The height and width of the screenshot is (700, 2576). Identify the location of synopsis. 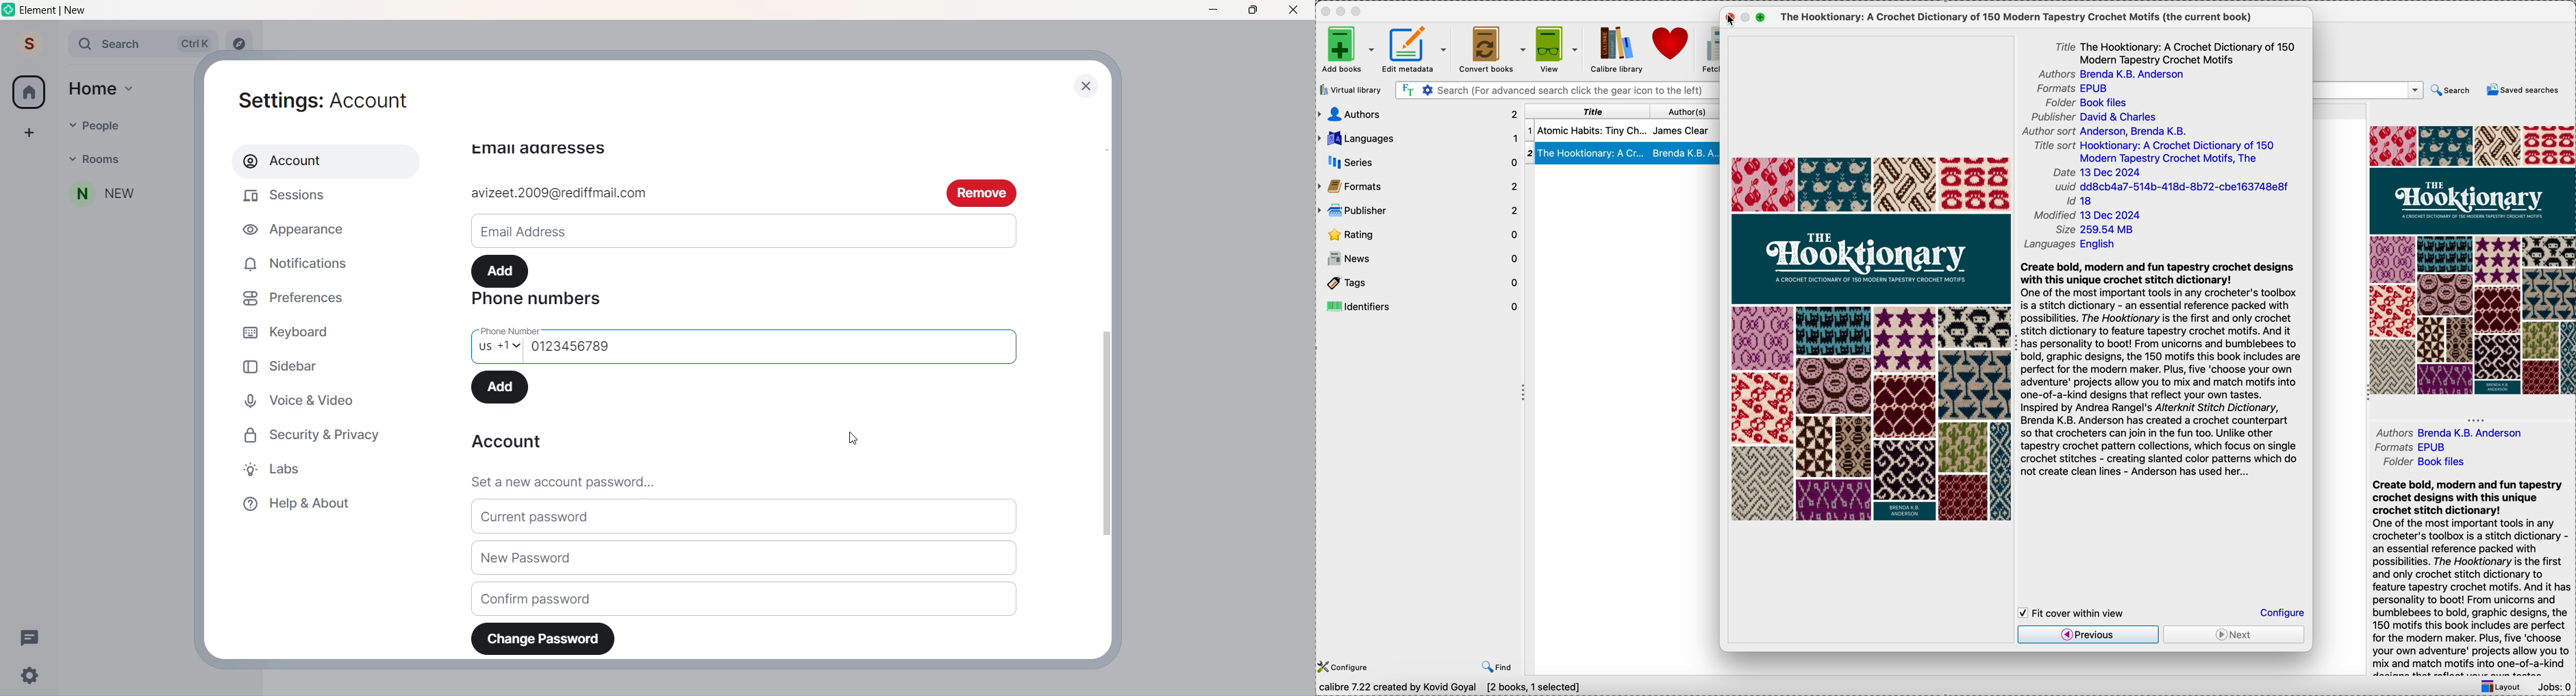
(2163, 374).